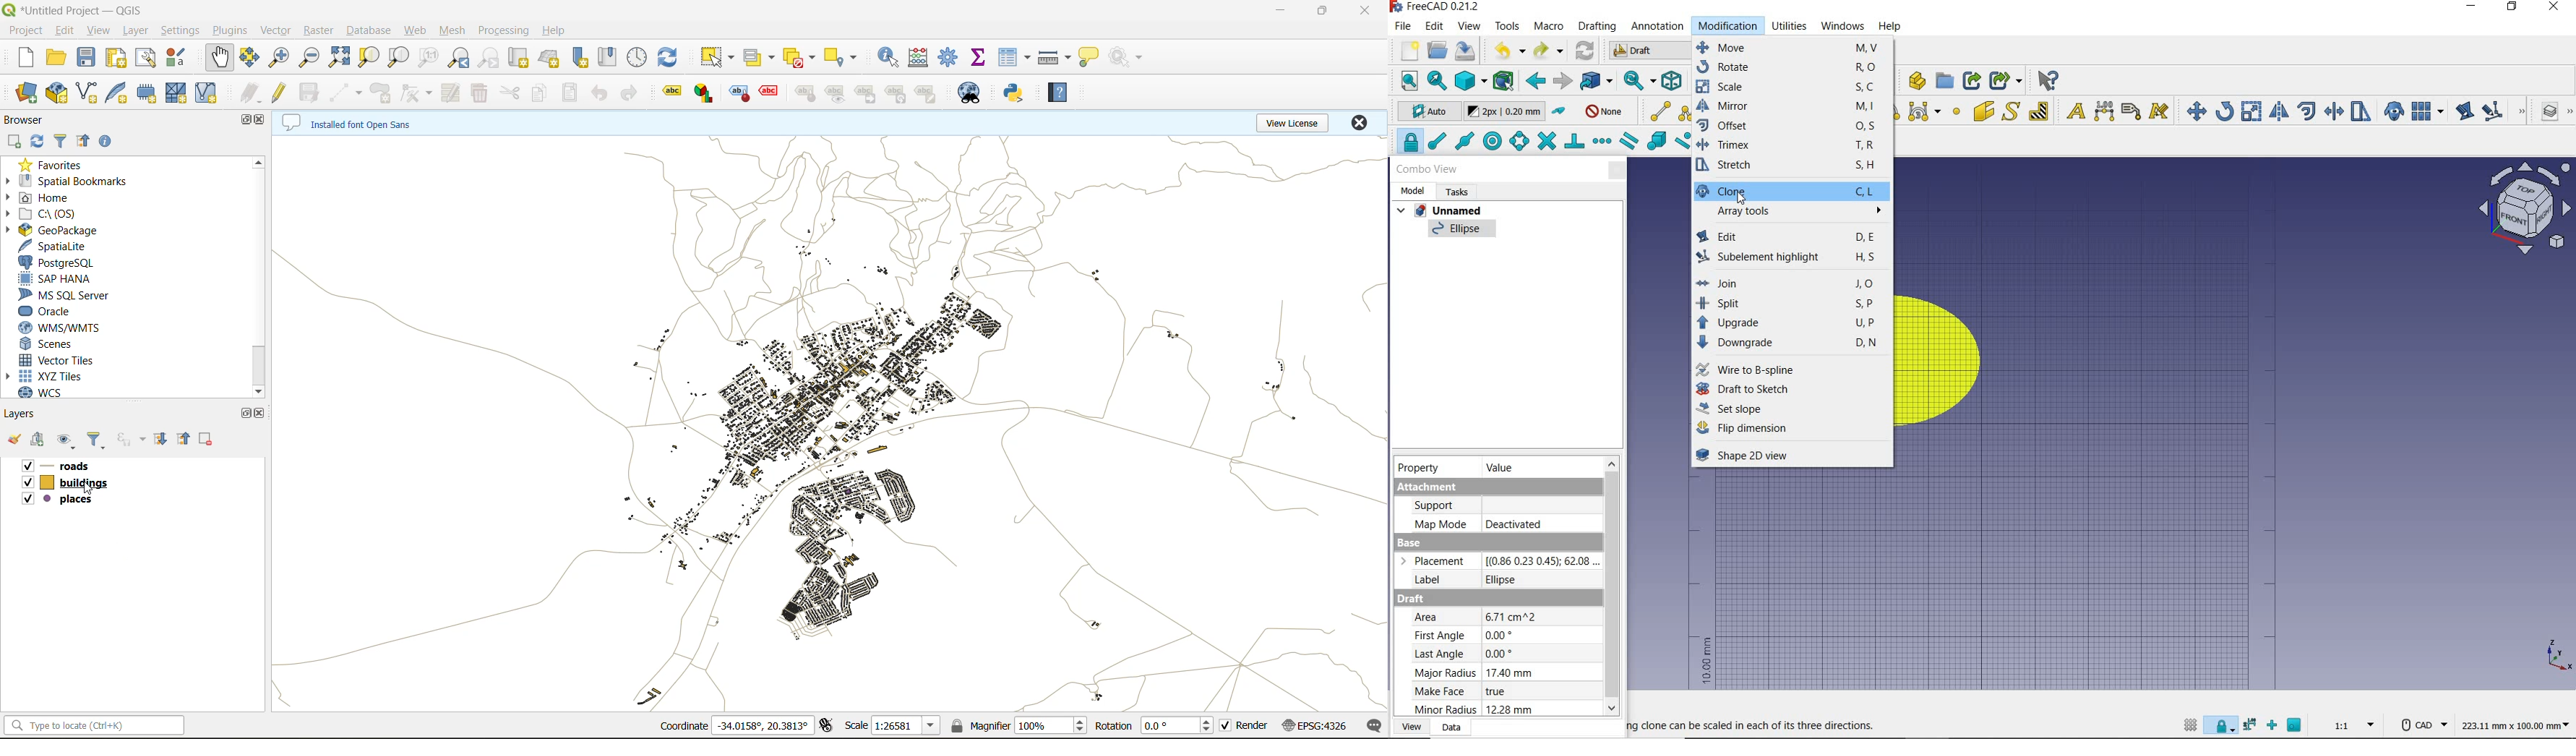 The height and width of the screenshot is (756, 2576). Describe the element at coordinates (274, 30) in the screenshot. I see `vector` at that location.